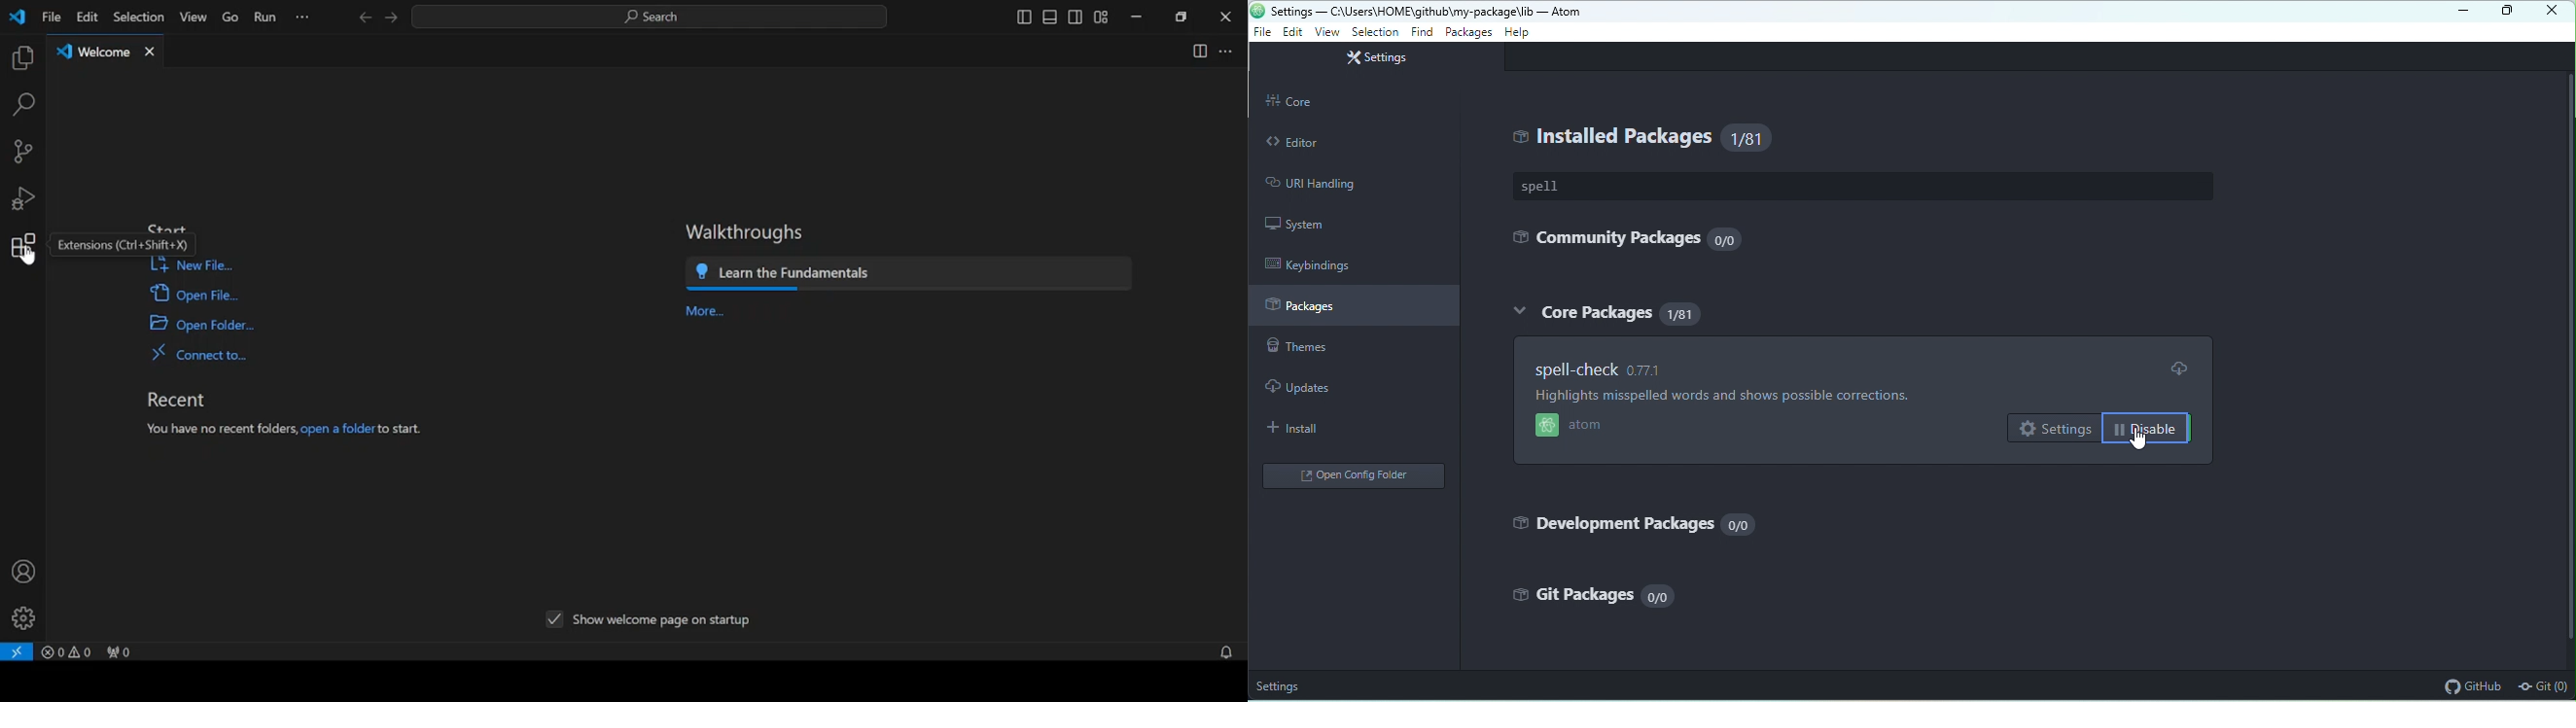 The height and width of the screenshot is (728, 2576). Describe the element at coordinates (1256, 10) in the screenshot. I see `atom icon` at that location.